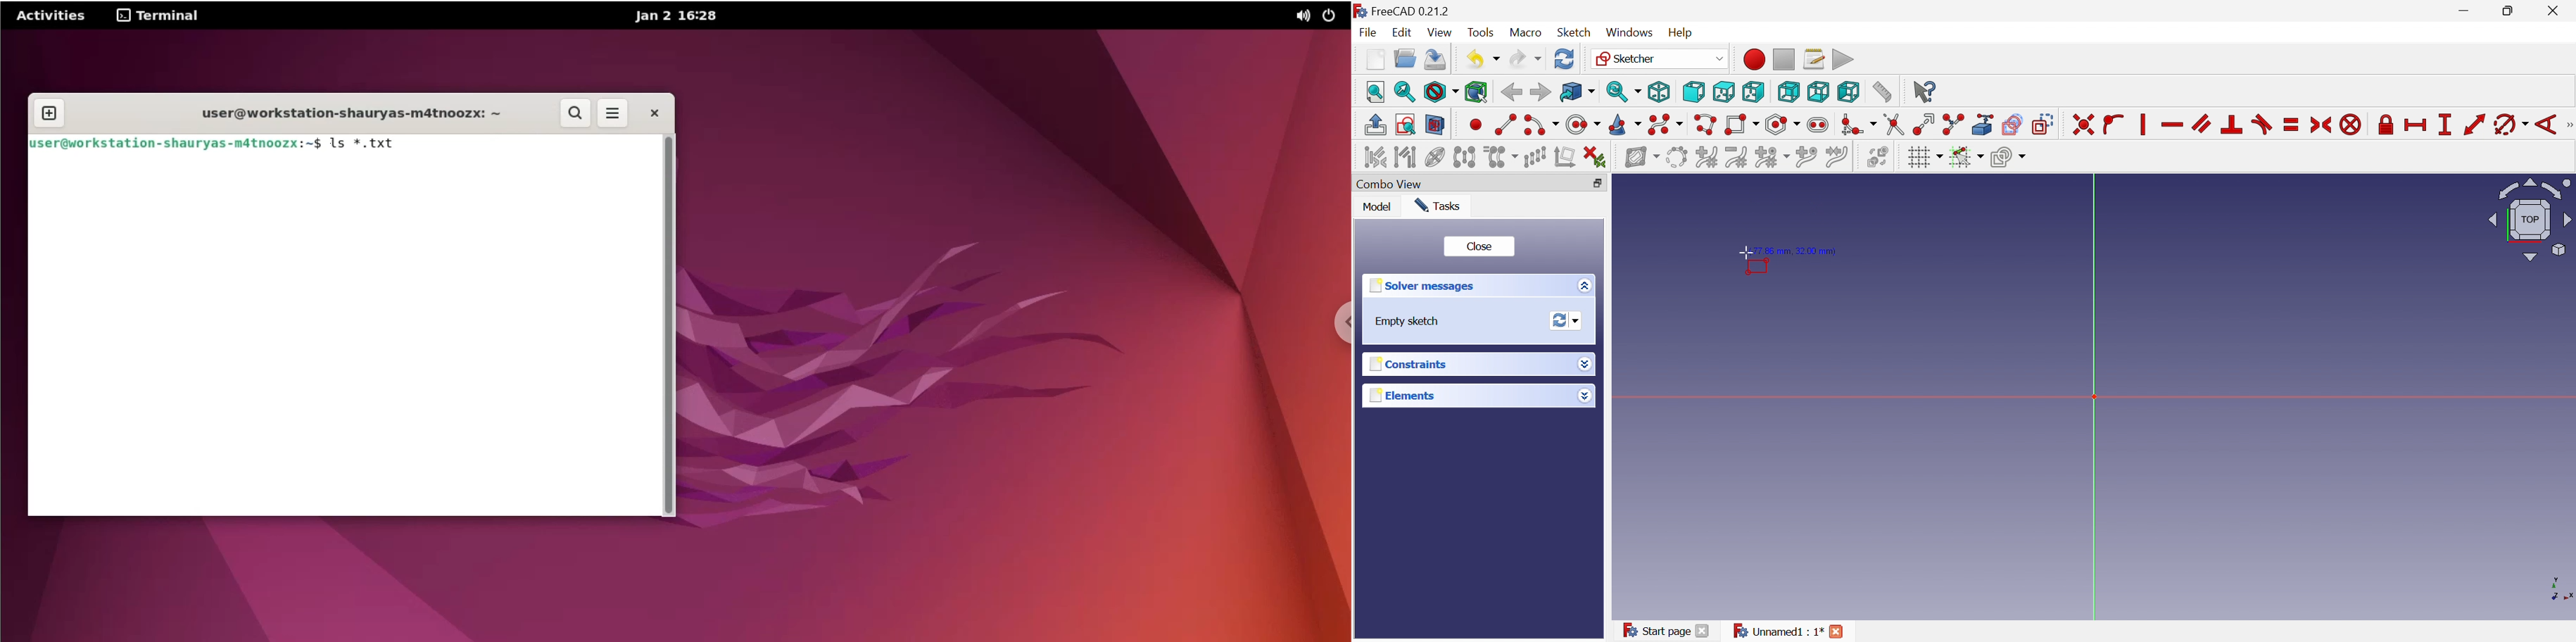 The width and height of the screenshot is (2576, 644). I want to click on Options, so click(1582, 287).